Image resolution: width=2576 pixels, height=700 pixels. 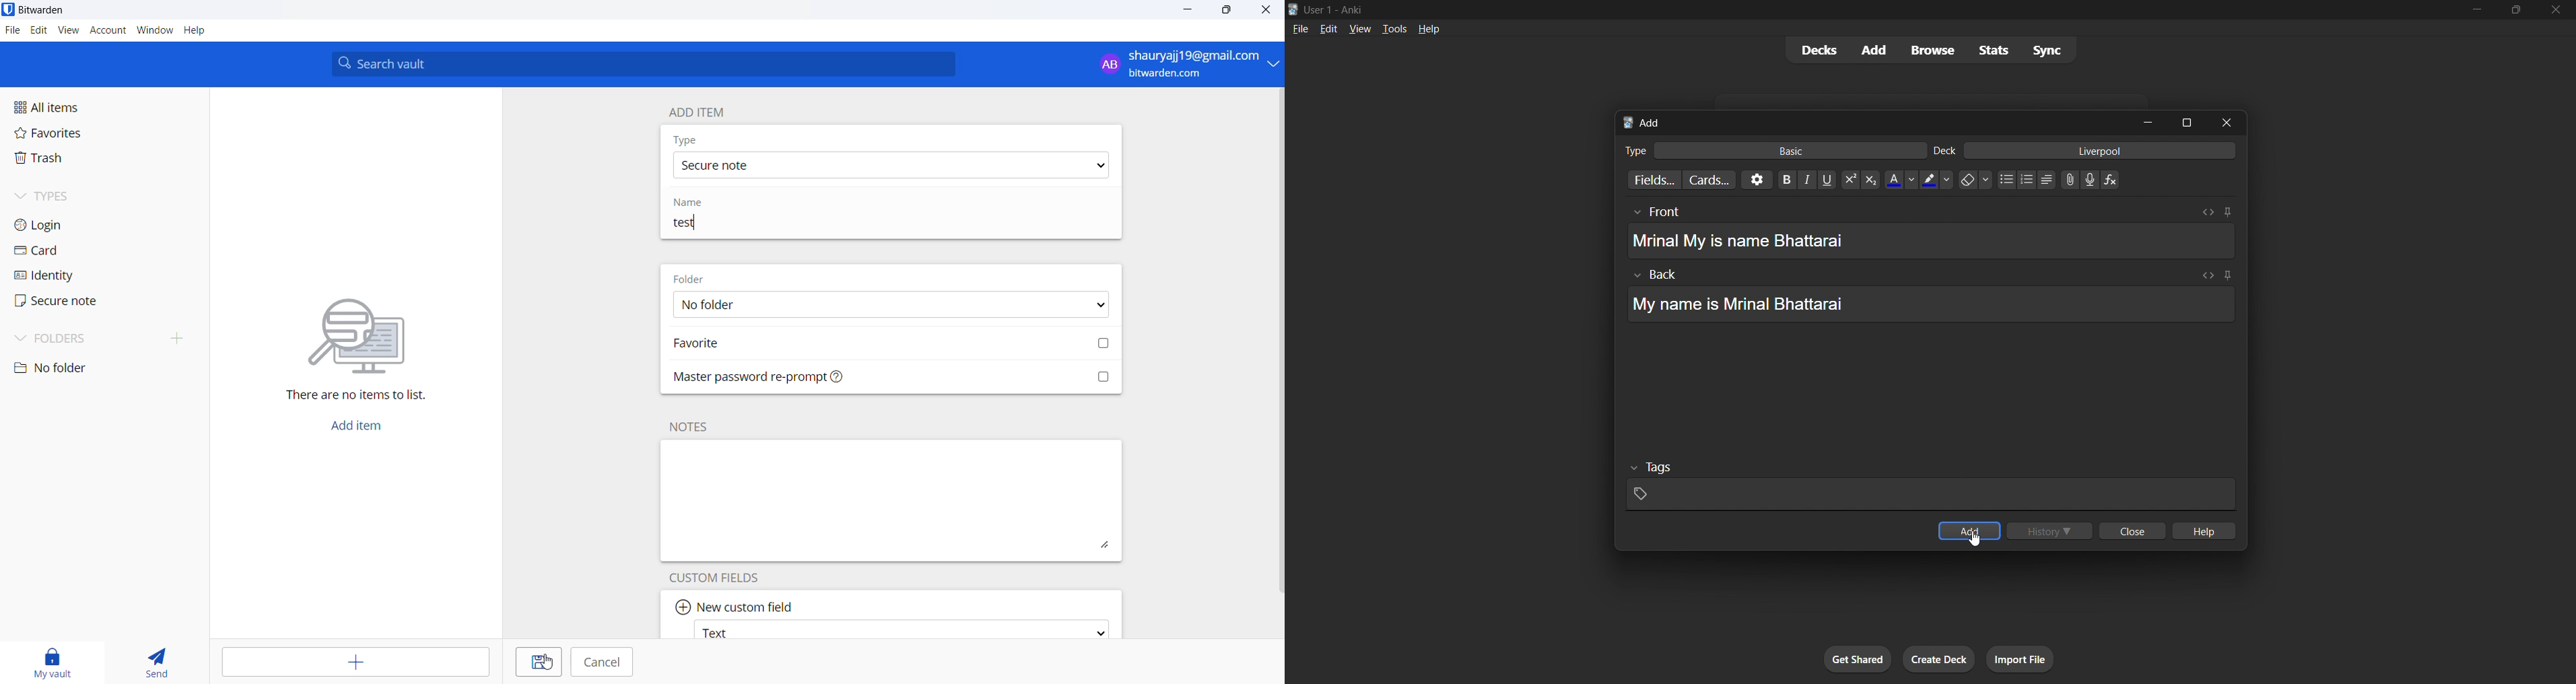 What do you see at coordinates (691, 426) in the screenshot?
I see `notes heading` at bounding box center [691, 426].